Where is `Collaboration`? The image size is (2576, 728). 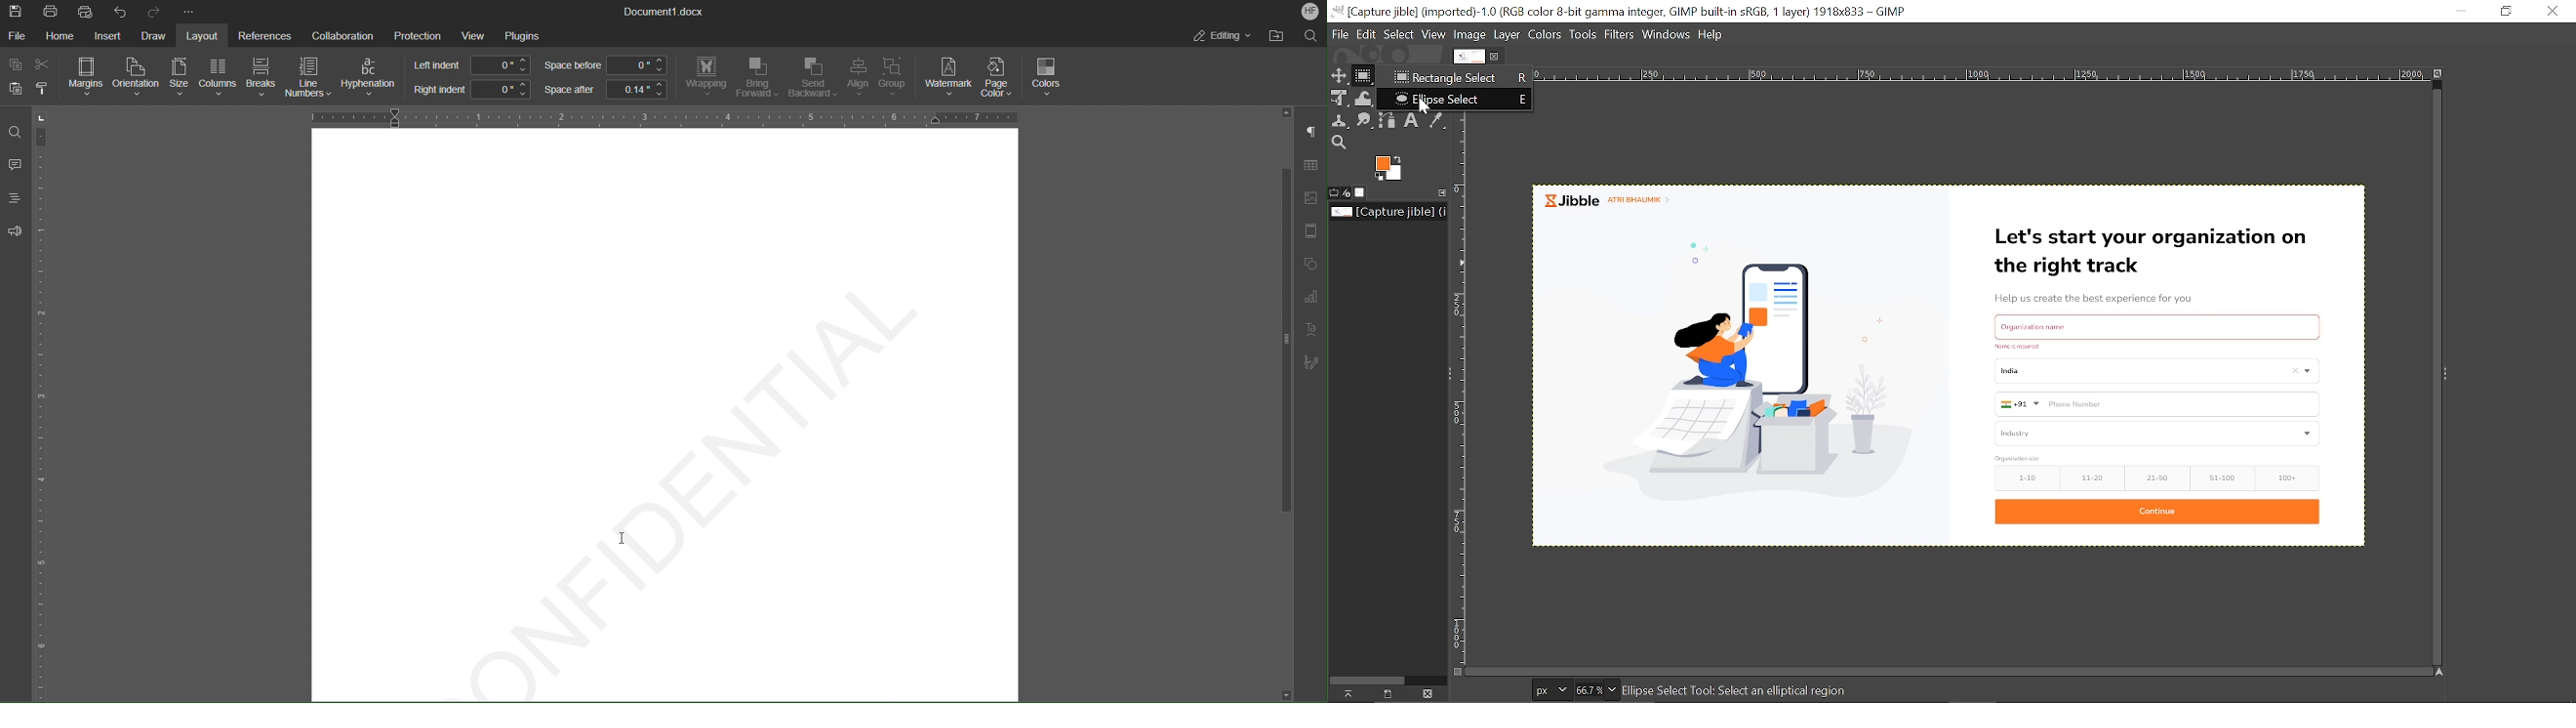 Collaboration is located at coordinates (339, 34).